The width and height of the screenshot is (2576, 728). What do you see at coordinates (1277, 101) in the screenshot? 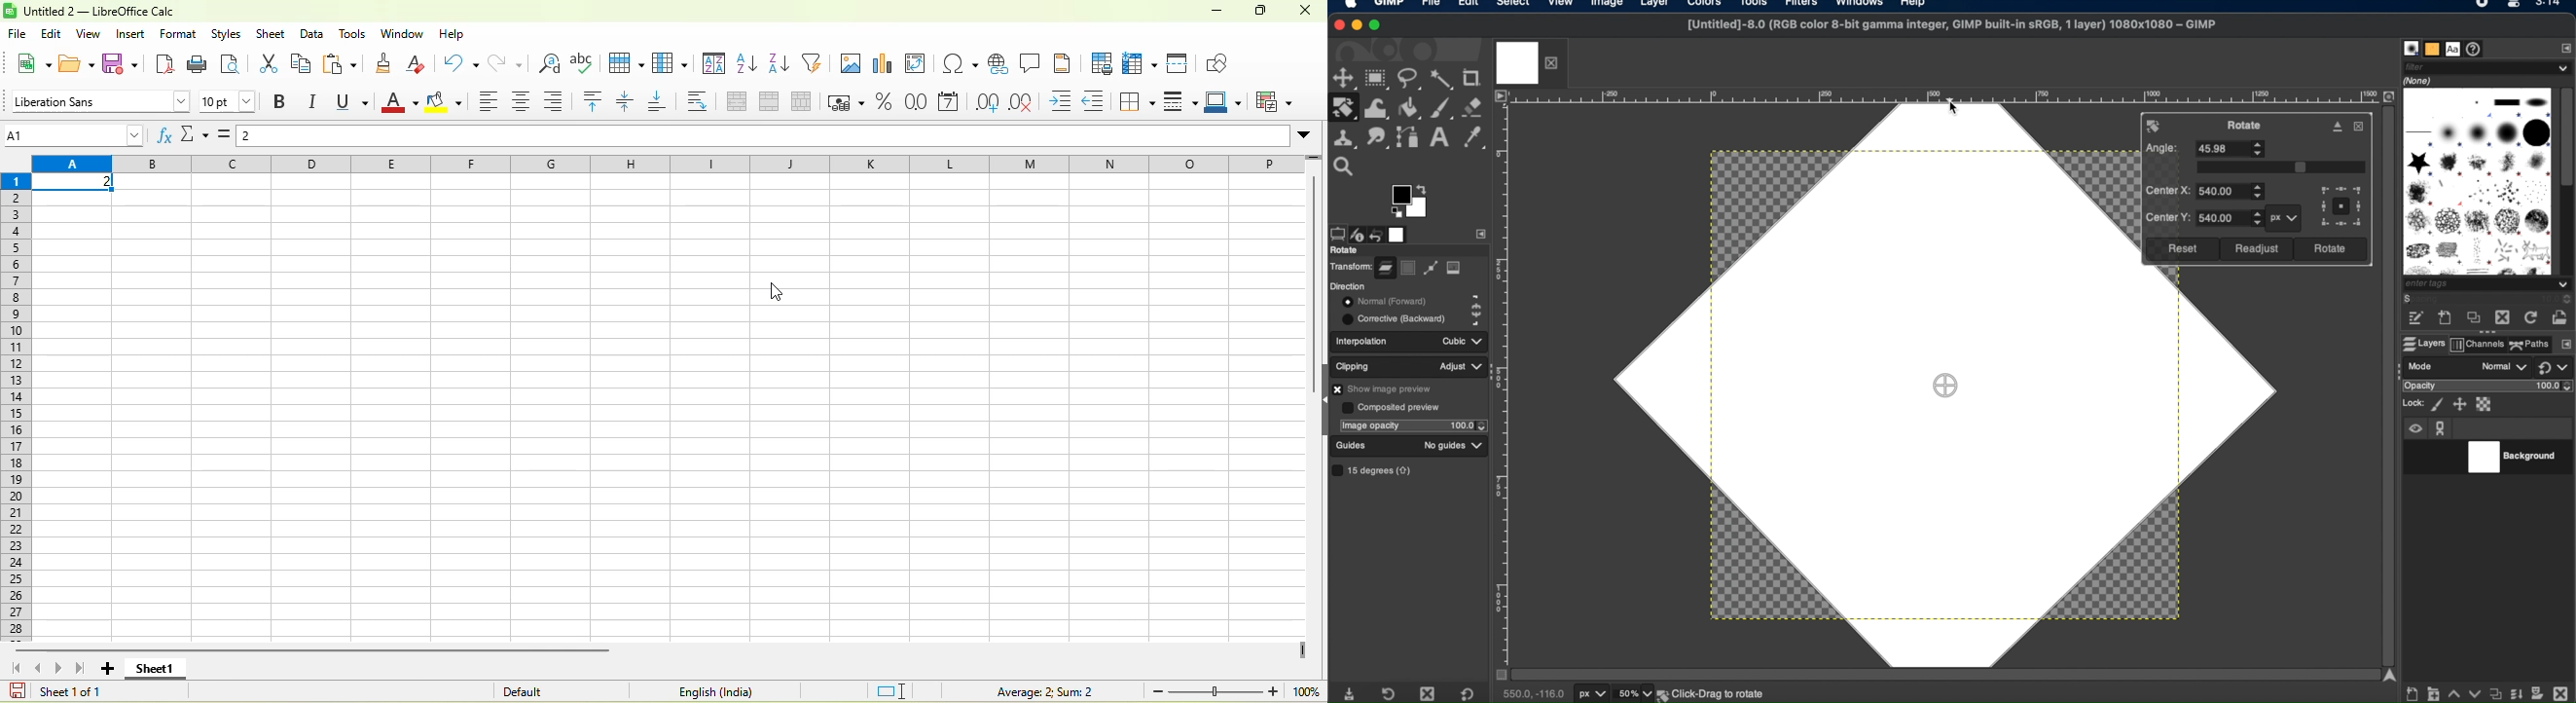
I see `conditional` at bounding box center [1277, 101].